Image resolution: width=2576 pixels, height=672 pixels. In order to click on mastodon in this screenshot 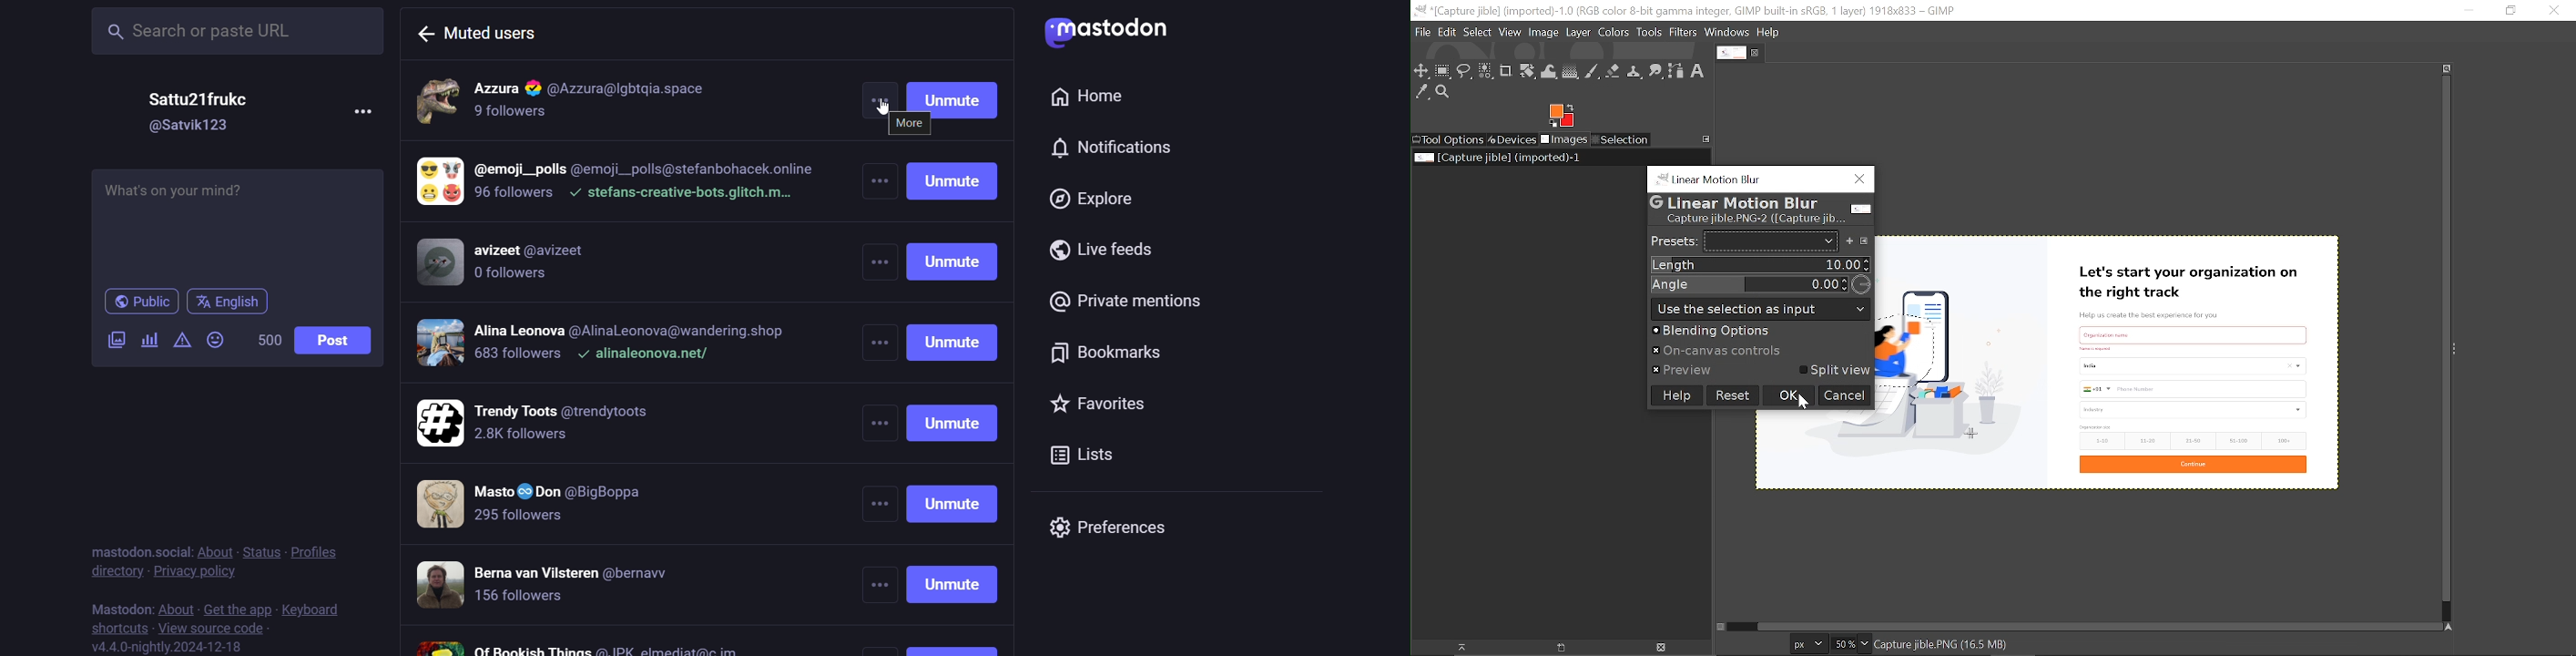, I will do `click(116, 608)`.